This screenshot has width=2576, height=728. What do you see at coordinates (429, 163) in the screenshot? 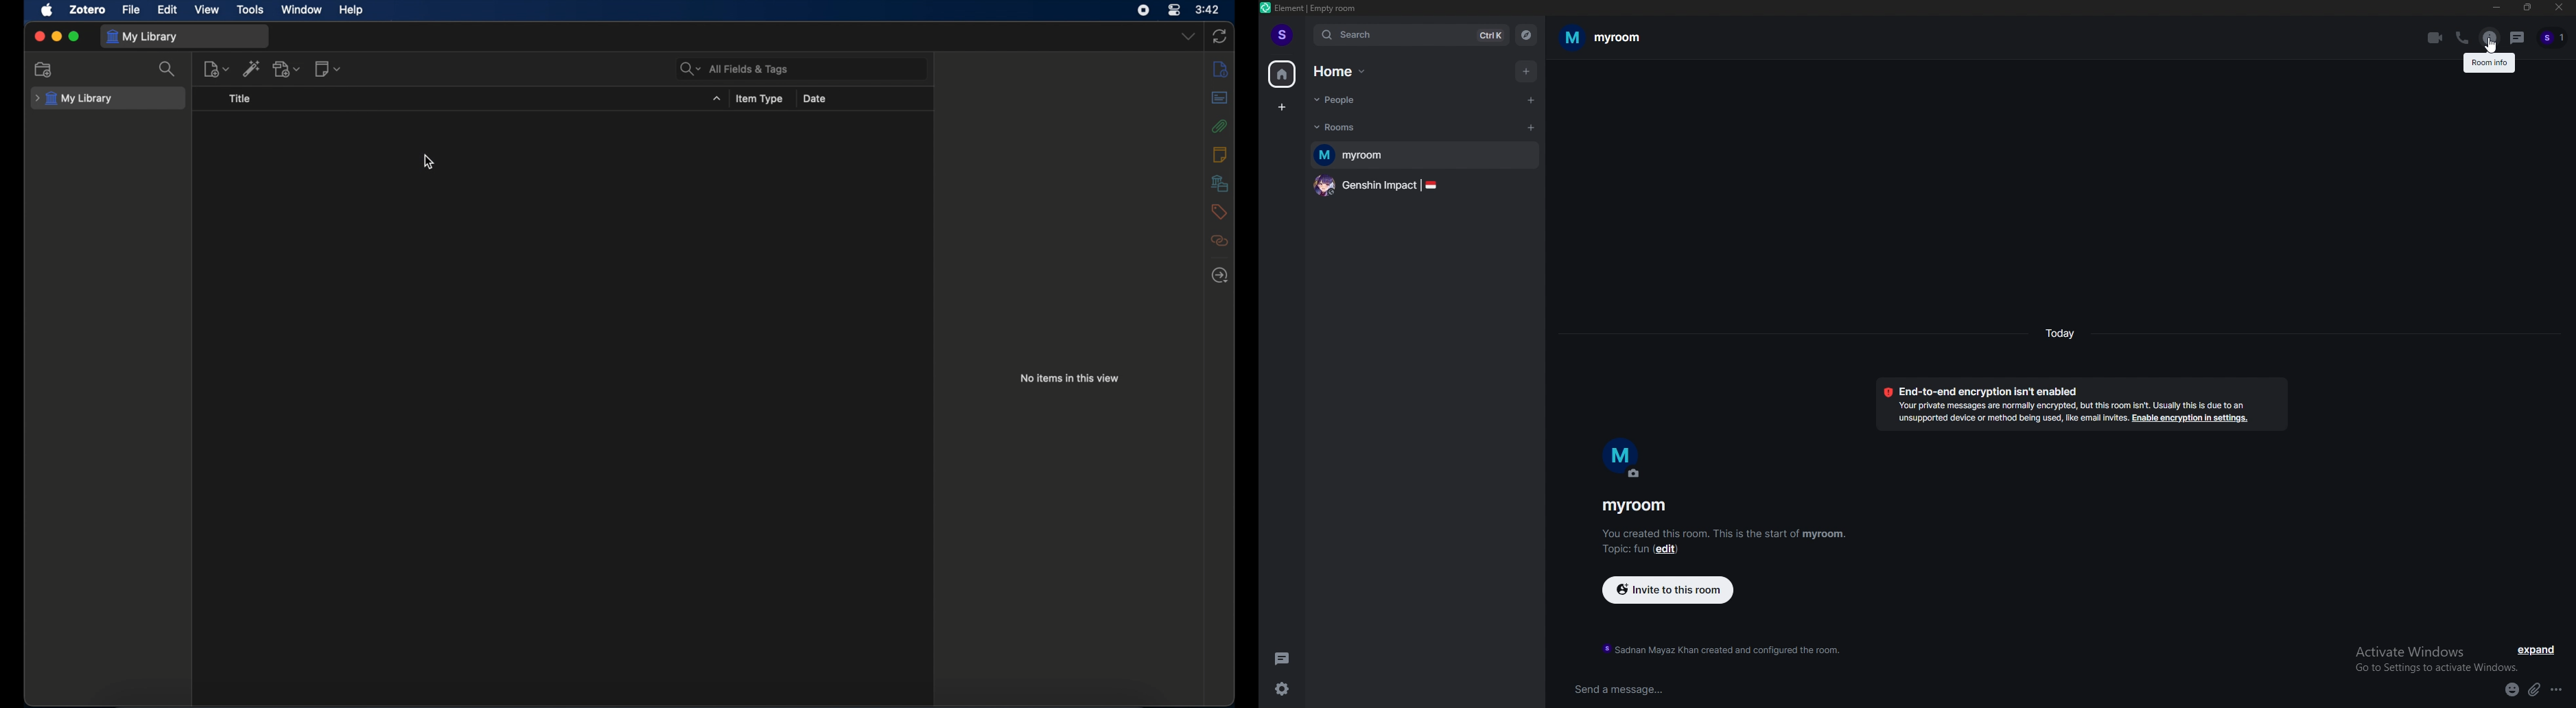
I see `cursor` at bounding box center [429, 163].